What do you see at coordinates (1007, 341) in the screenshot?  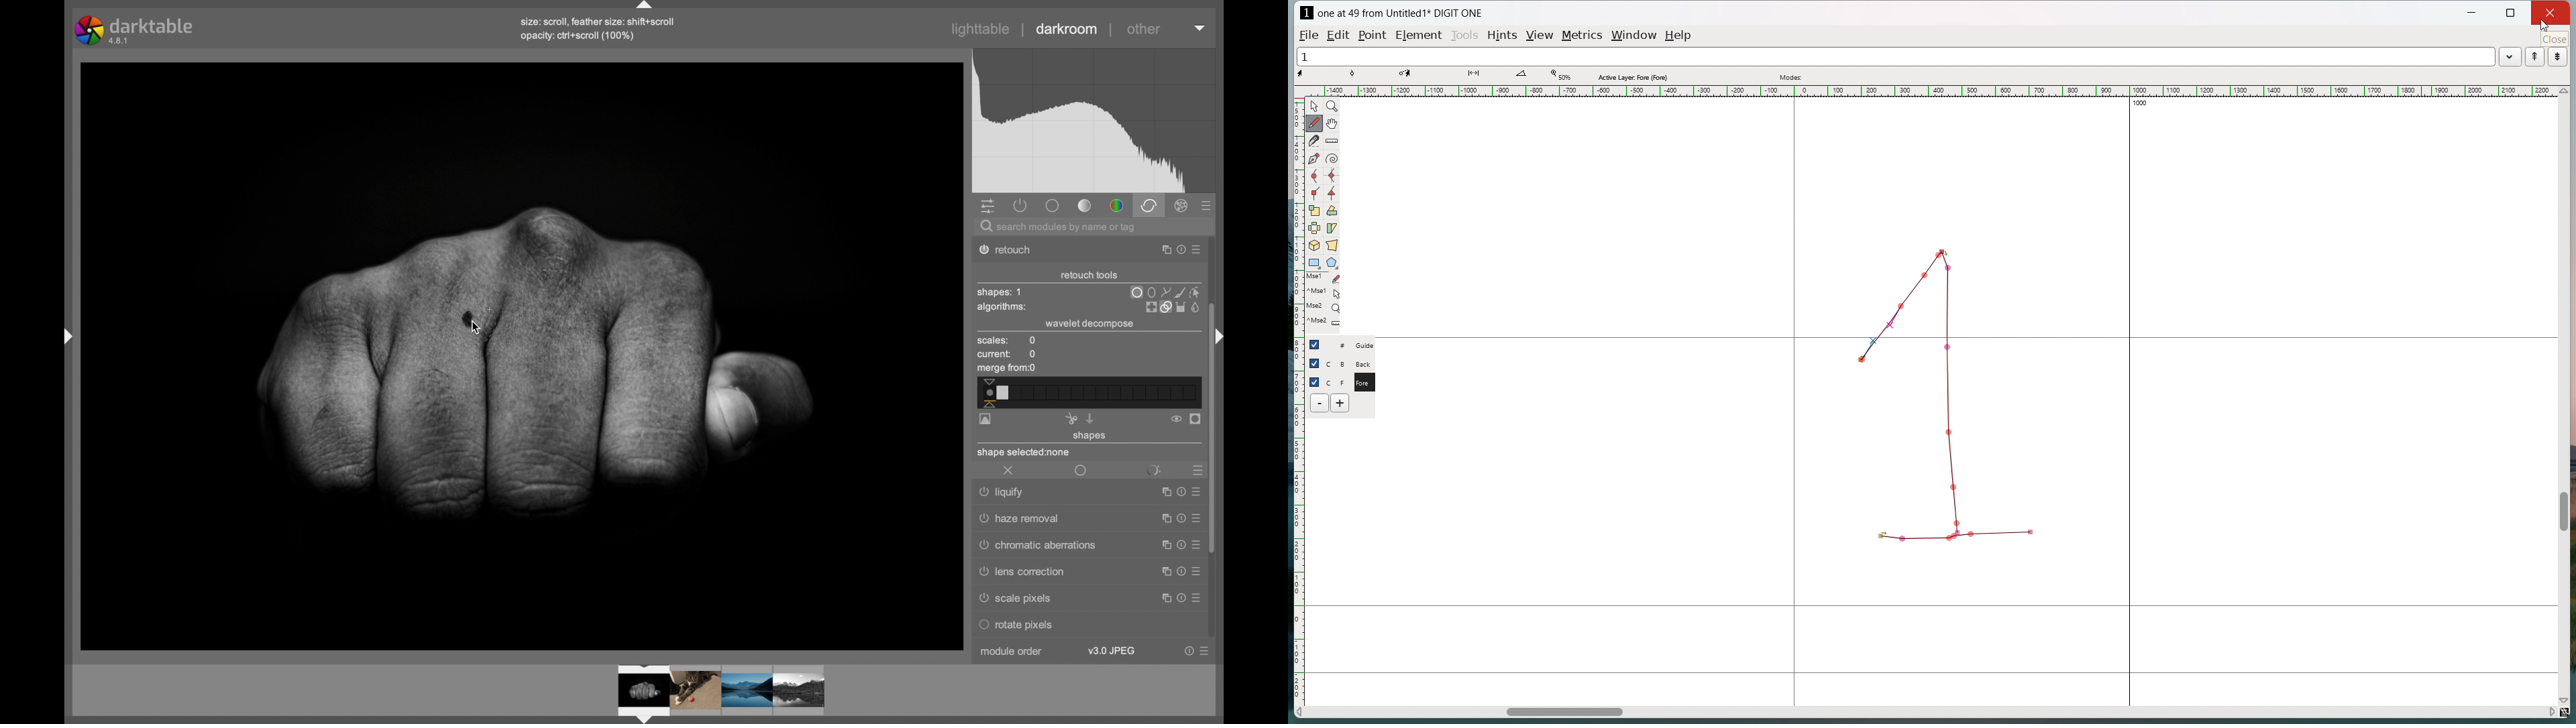 I see `scales: 0` at bounding box center [1007, 341].